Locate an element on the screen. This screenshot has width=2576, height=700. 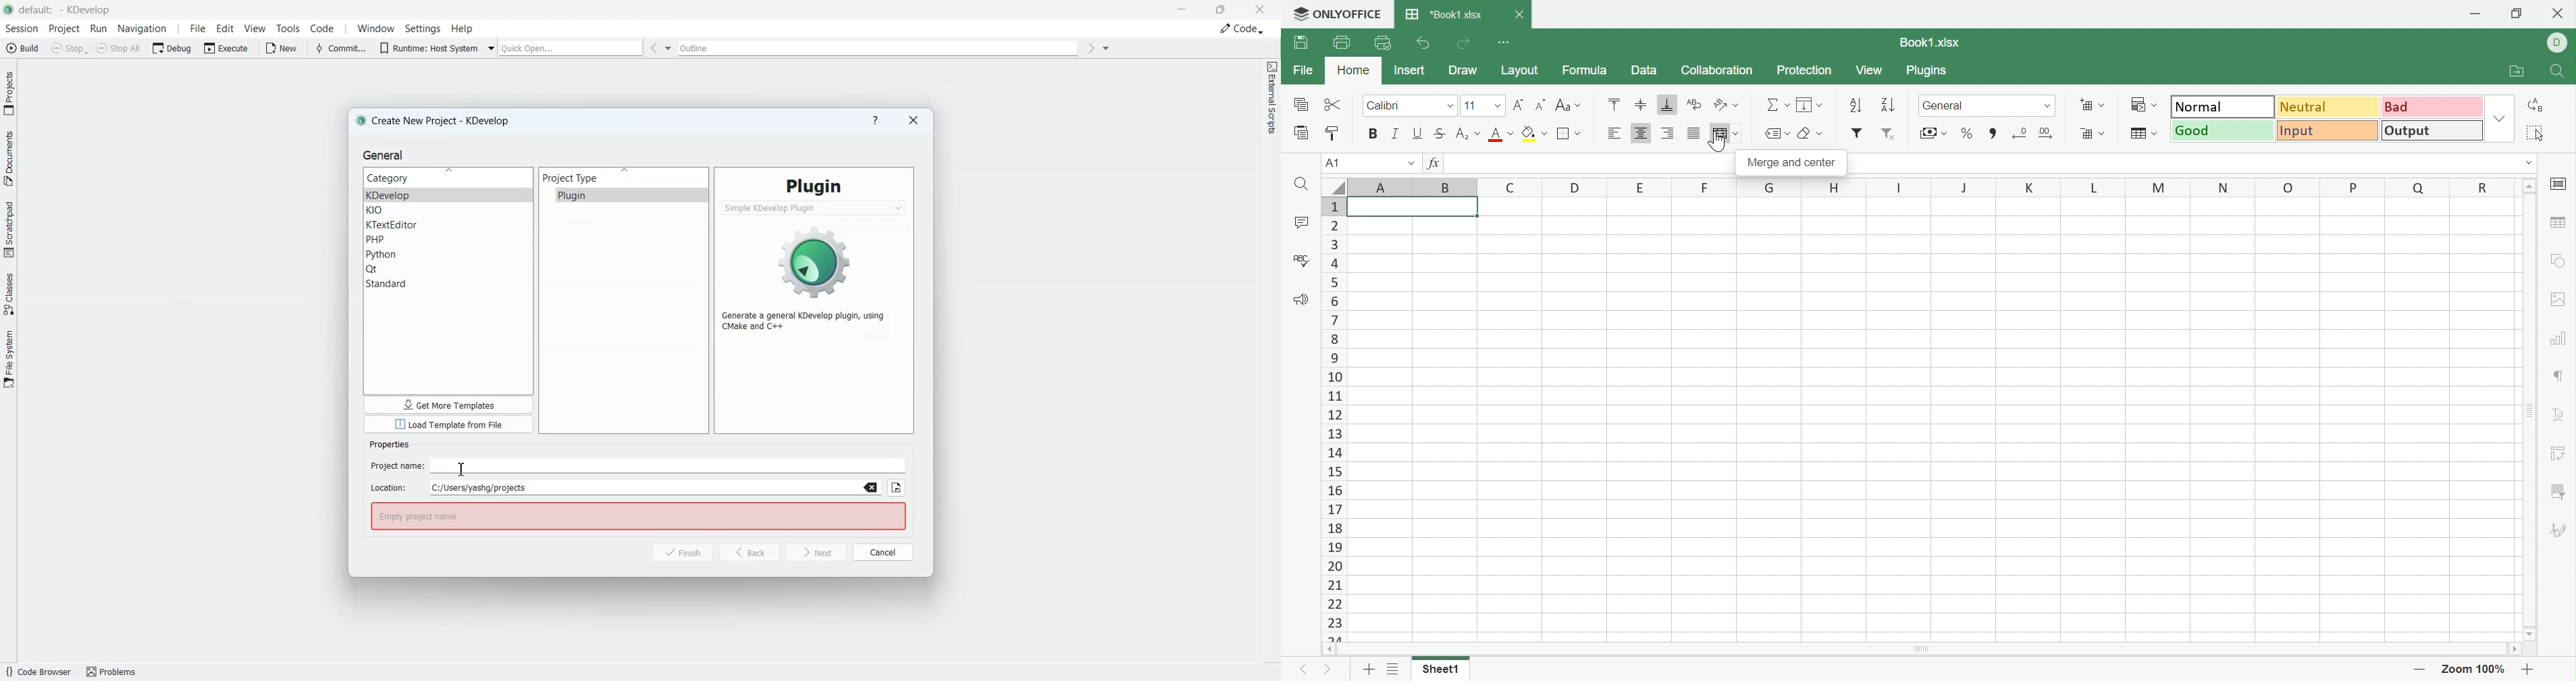
PHP is located at coordinates (448, 240).